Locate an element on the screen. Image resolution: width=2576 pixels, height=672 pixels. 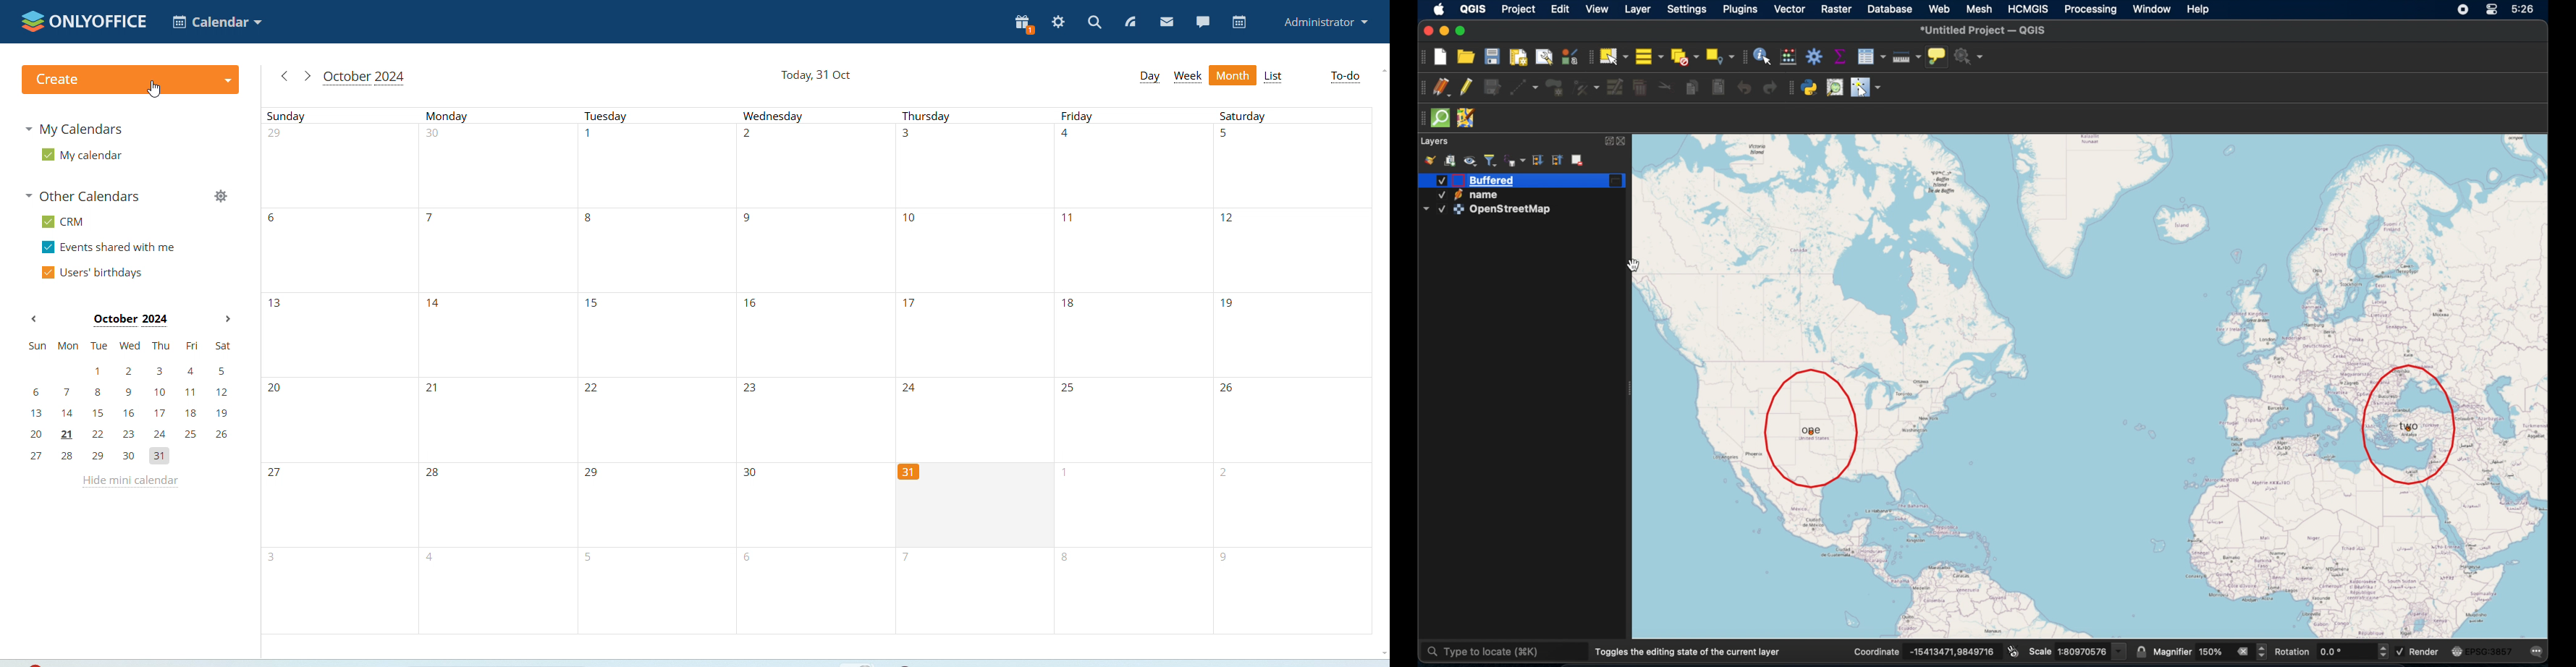
my calendar is located at coordinates (86, 154).